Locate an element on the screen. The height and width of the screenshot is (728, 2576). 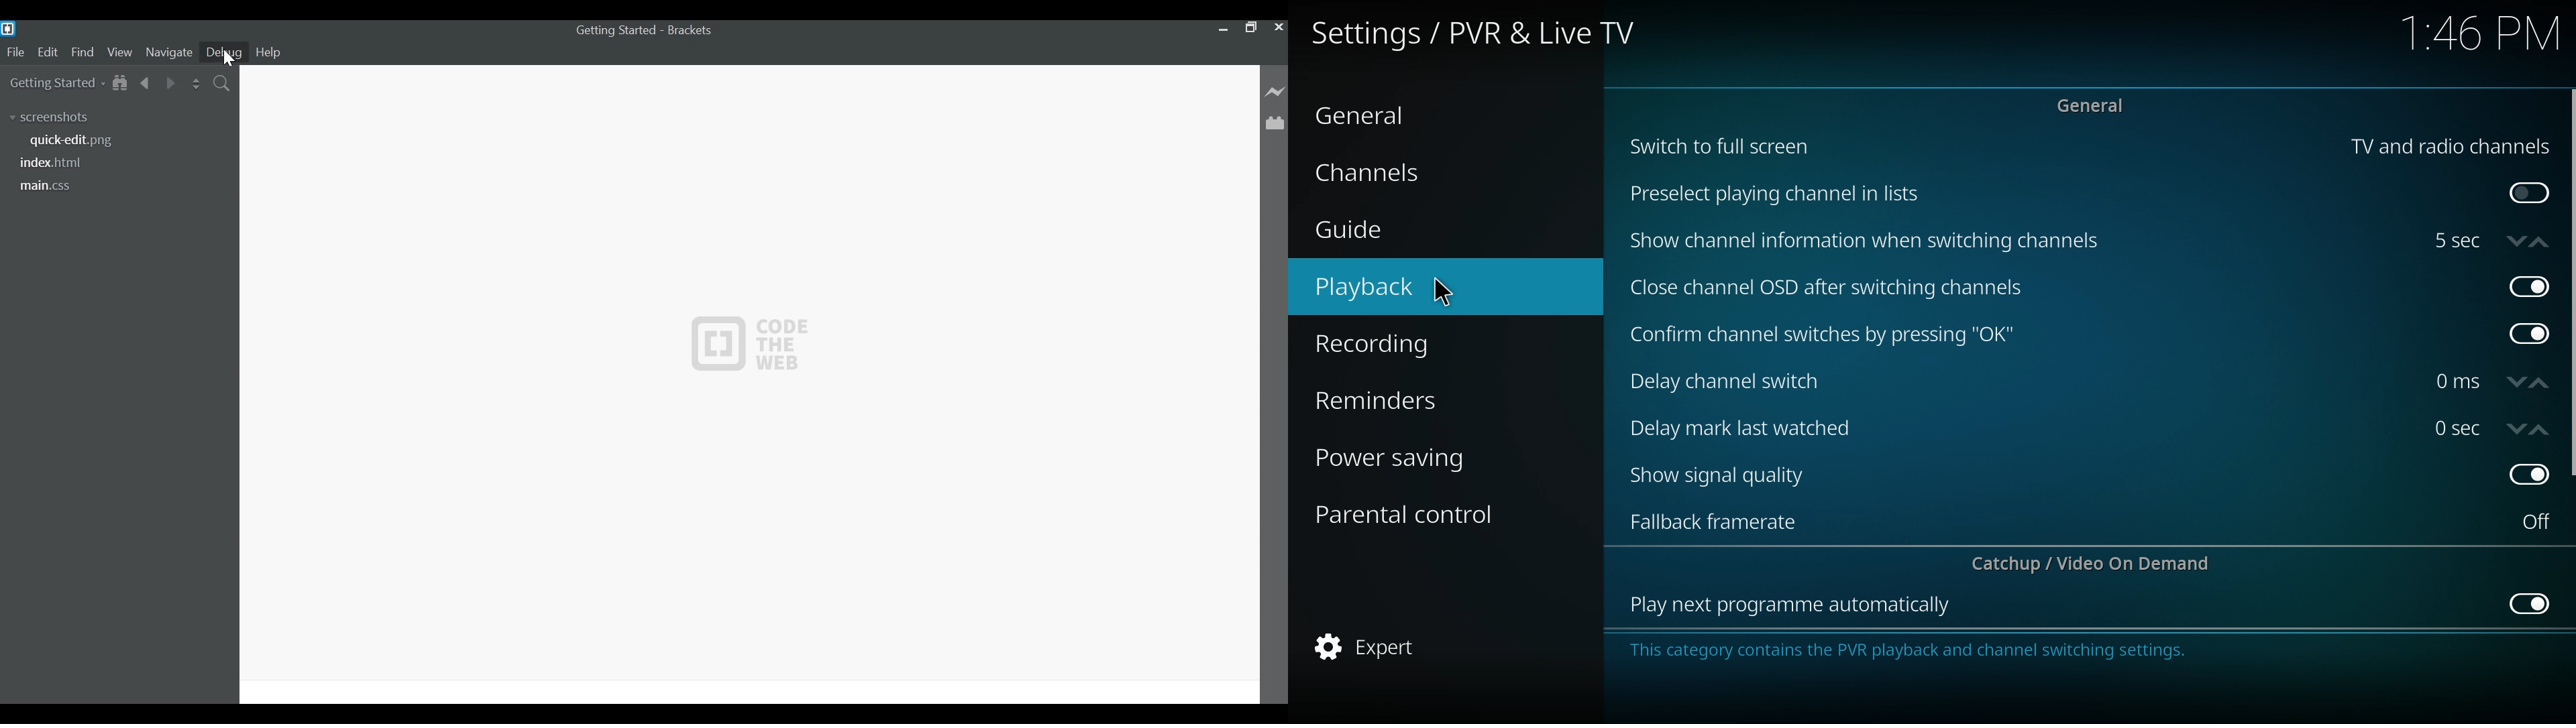
on is located at coordinates (2530, 194).